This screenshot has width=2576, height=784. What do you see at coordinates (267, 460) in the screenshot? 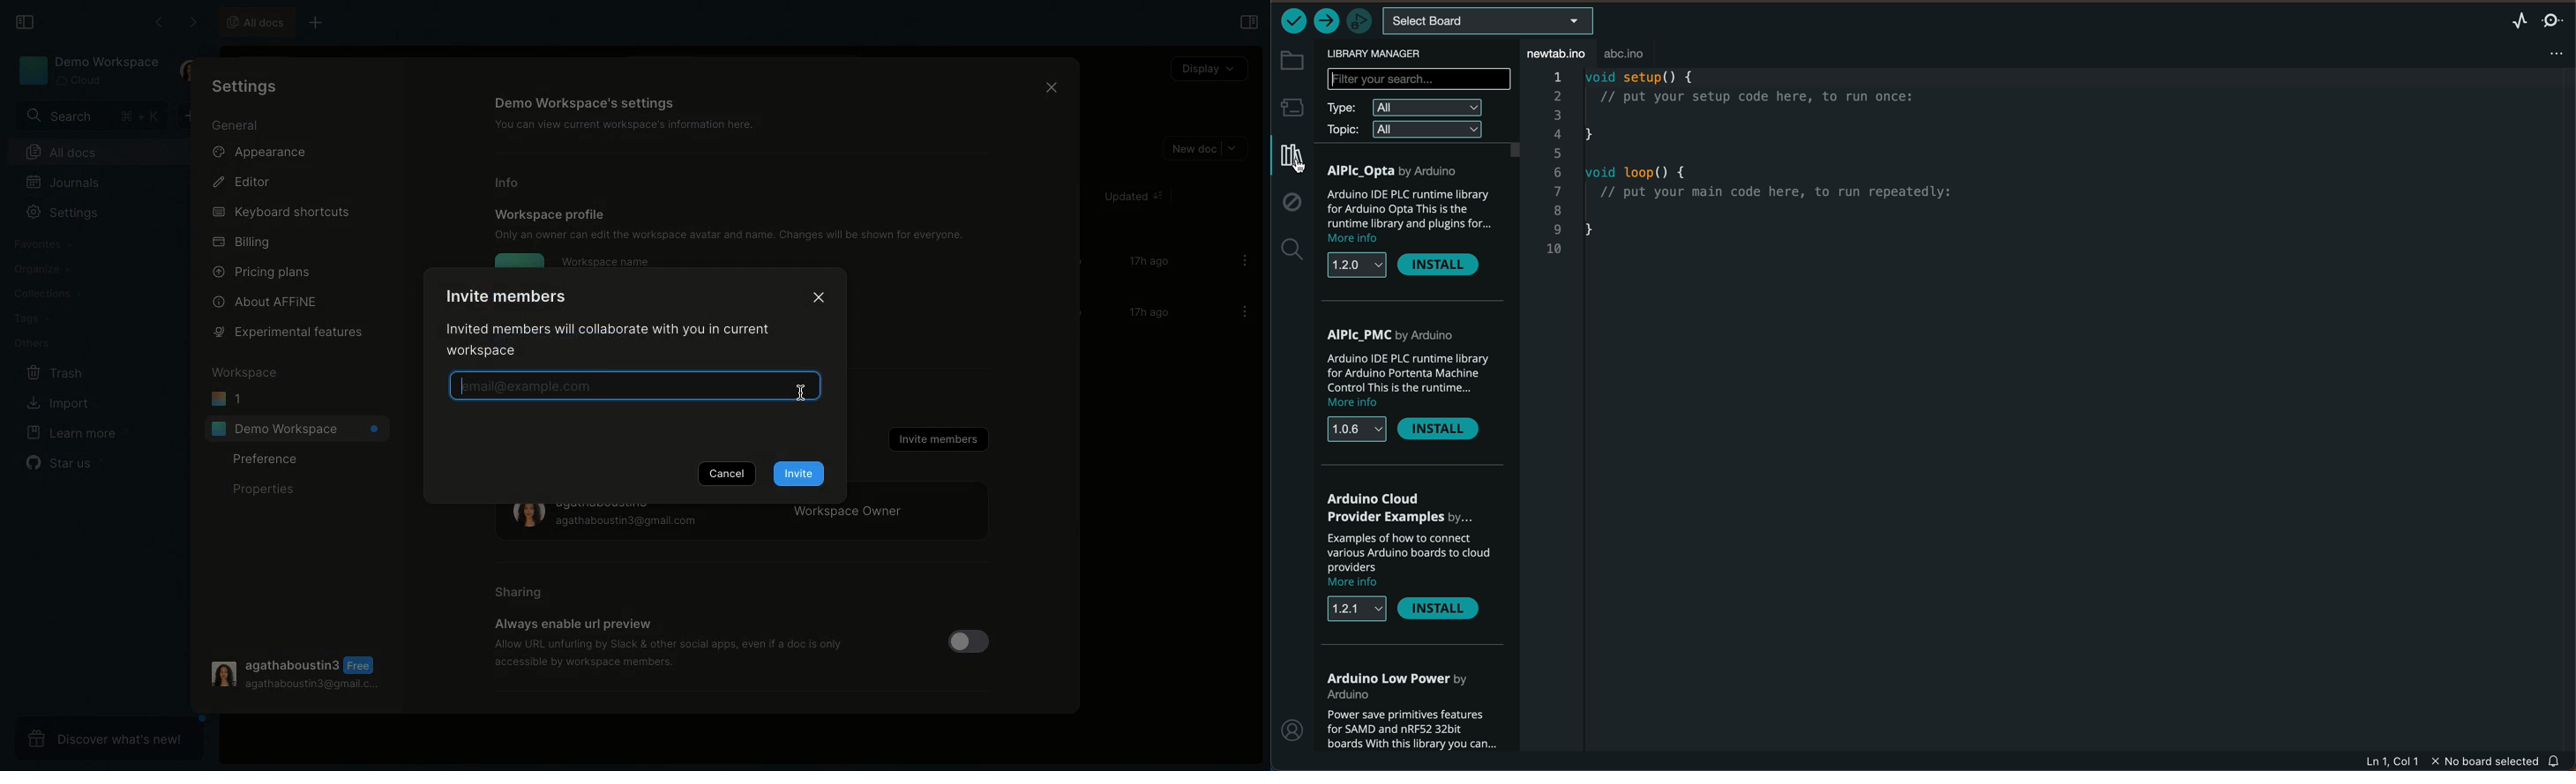
I see `Preference` at bounding box center [267, 460].